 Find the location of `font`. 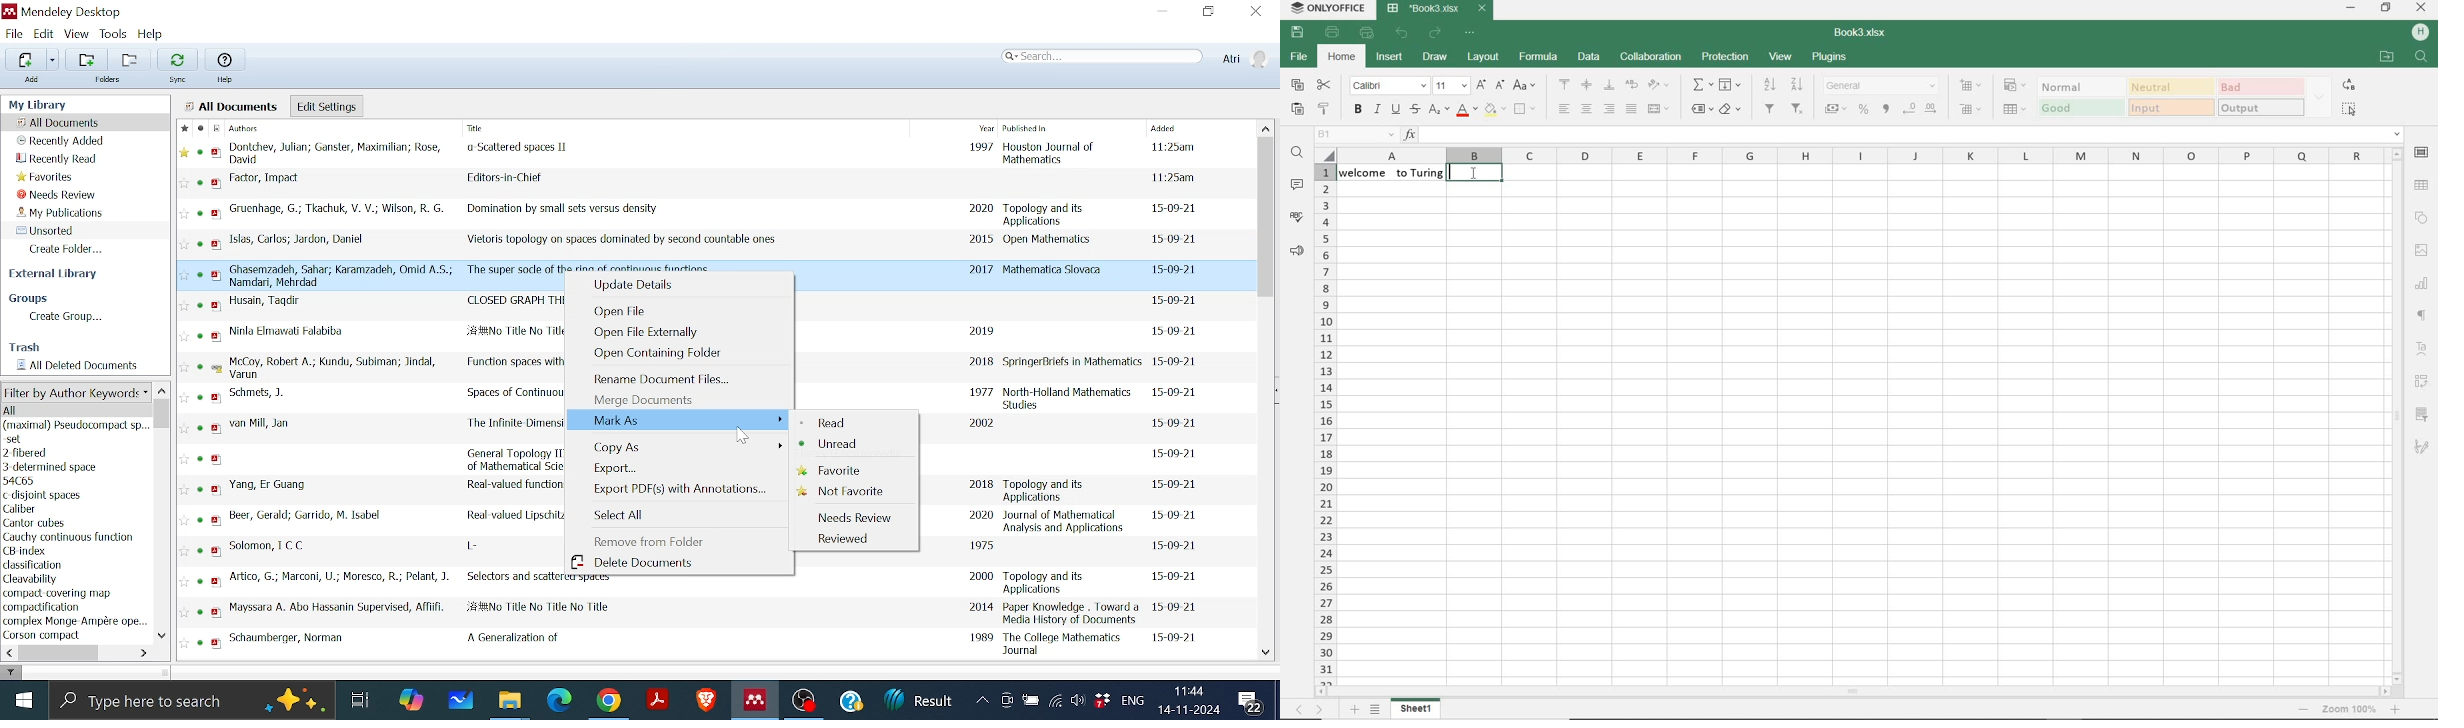

font is located at coordinates (1388, 86).